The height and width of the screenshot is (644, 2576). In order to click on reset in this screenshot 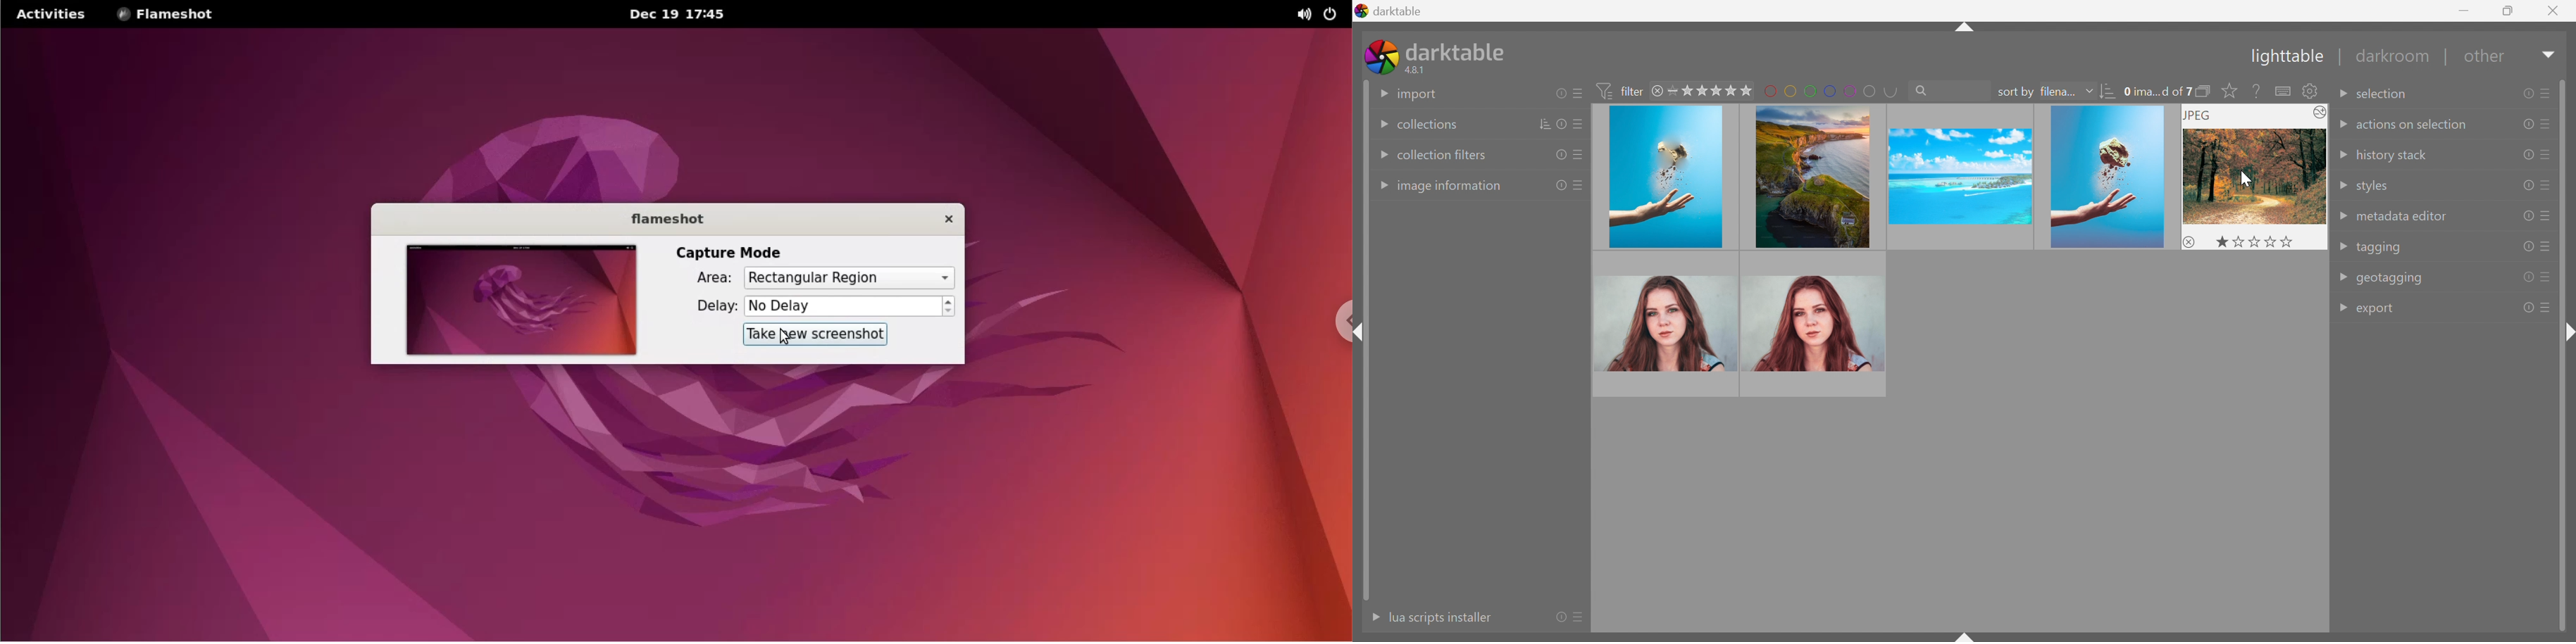, I will do `click(2528, 310)`.